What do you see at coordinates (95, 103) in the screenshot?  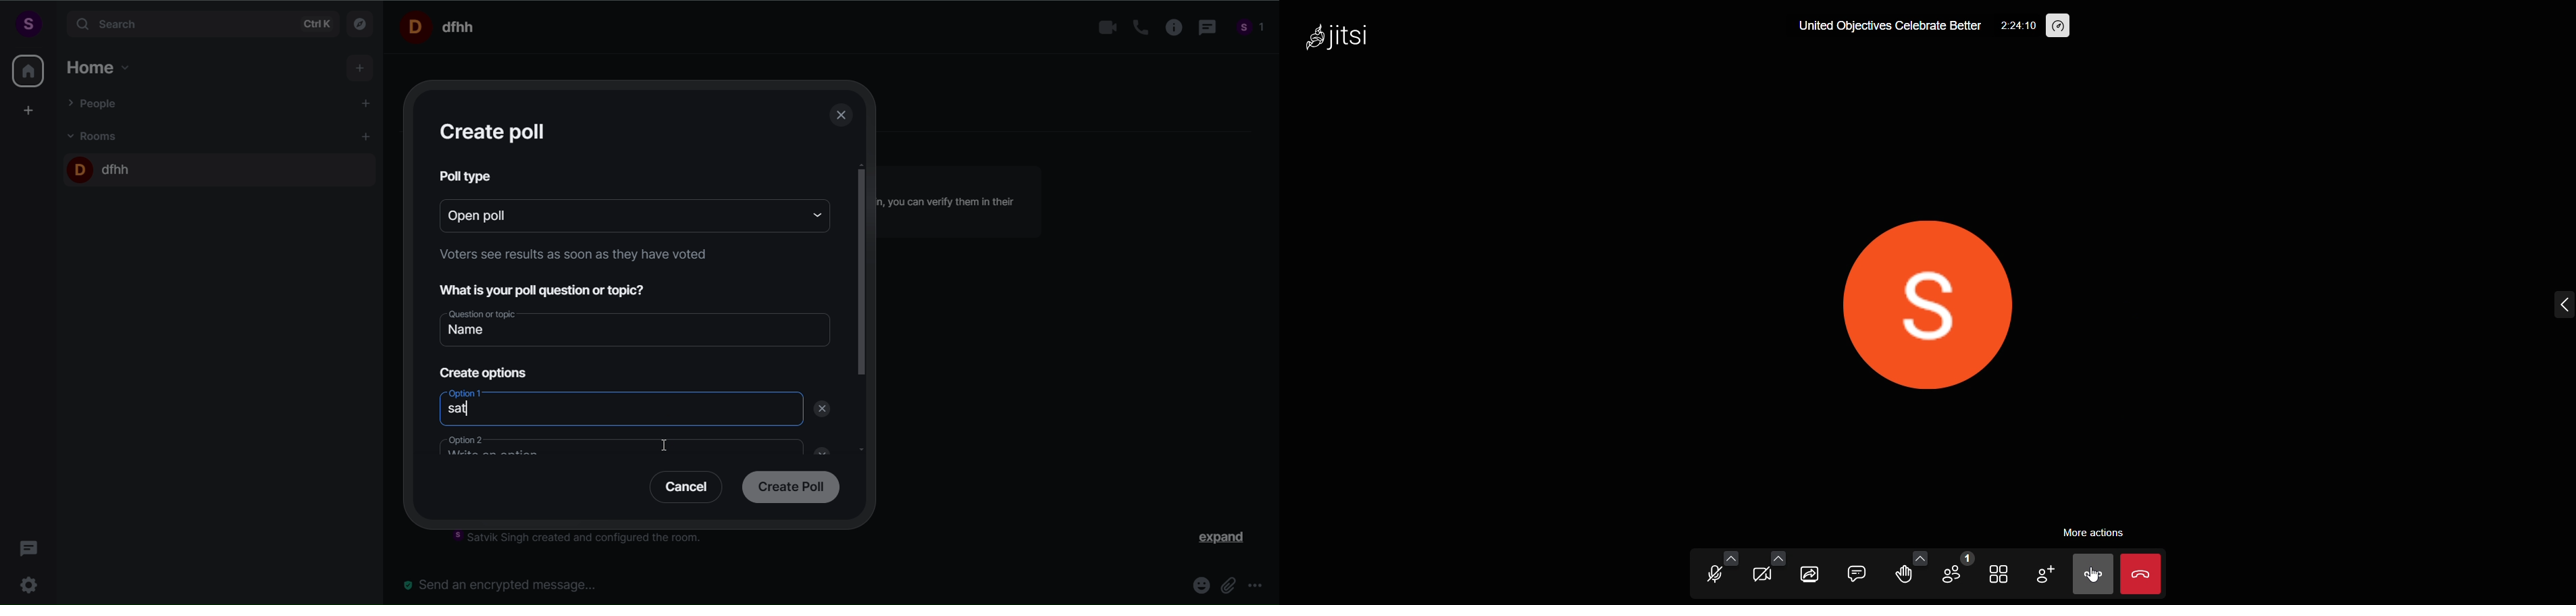 I see `people` at bounding box center [95, 103].